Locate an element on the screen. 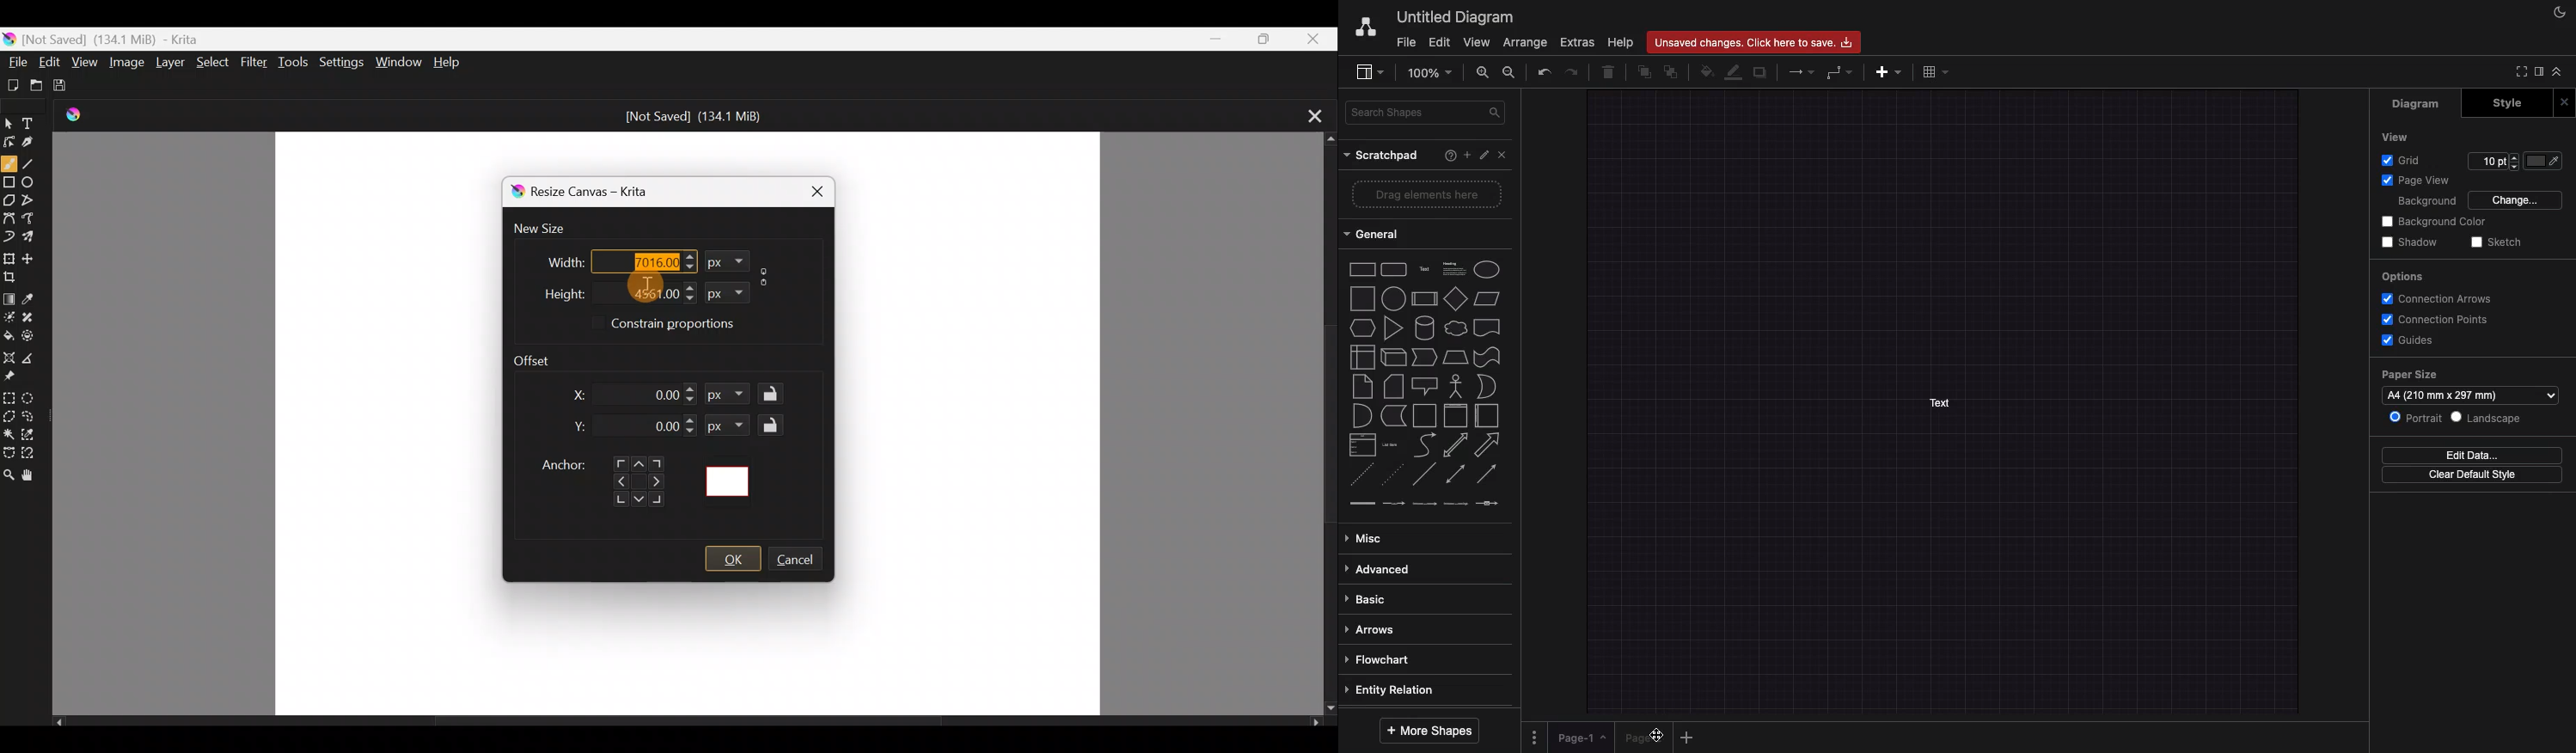 This screenshot has height=756, width=2576. Unsaved changes. click here to save. is located at coordinates (1753, 42).